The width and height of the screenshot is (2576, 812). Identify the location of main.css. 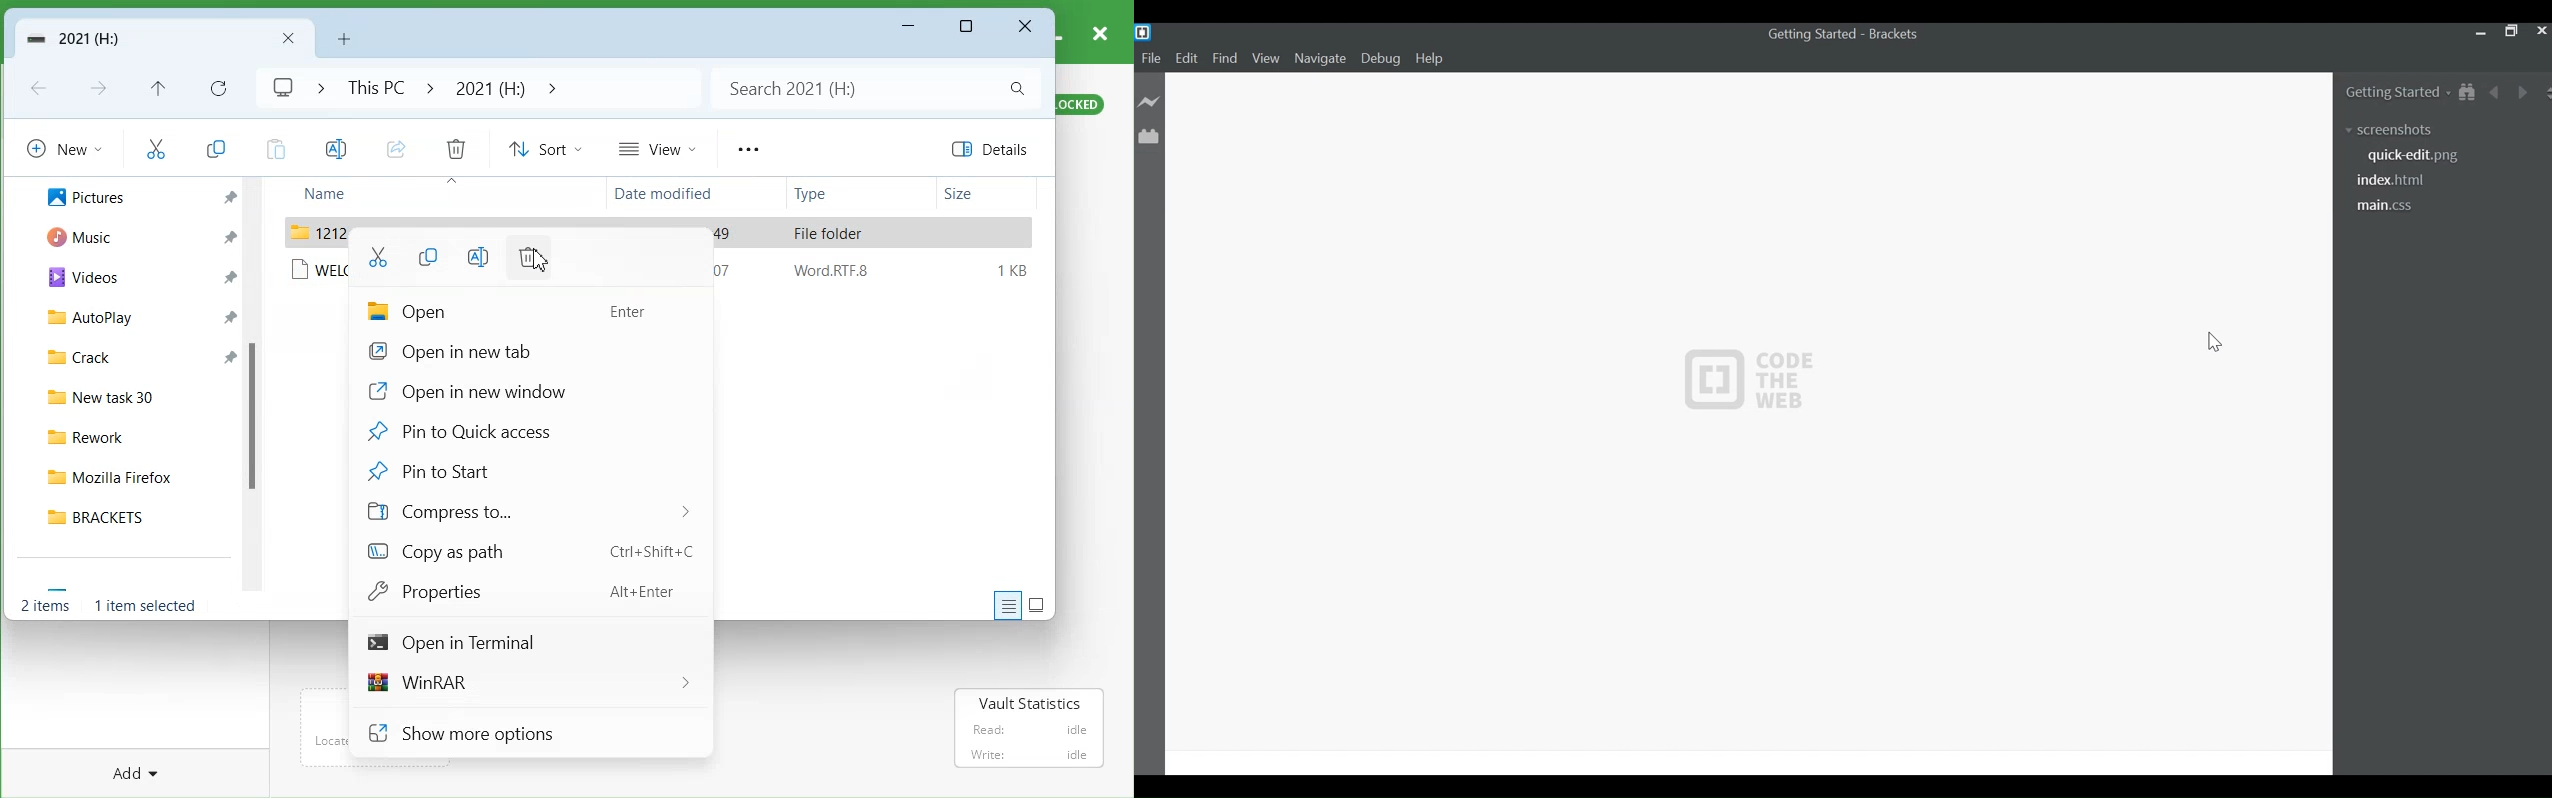
(2394, 208).